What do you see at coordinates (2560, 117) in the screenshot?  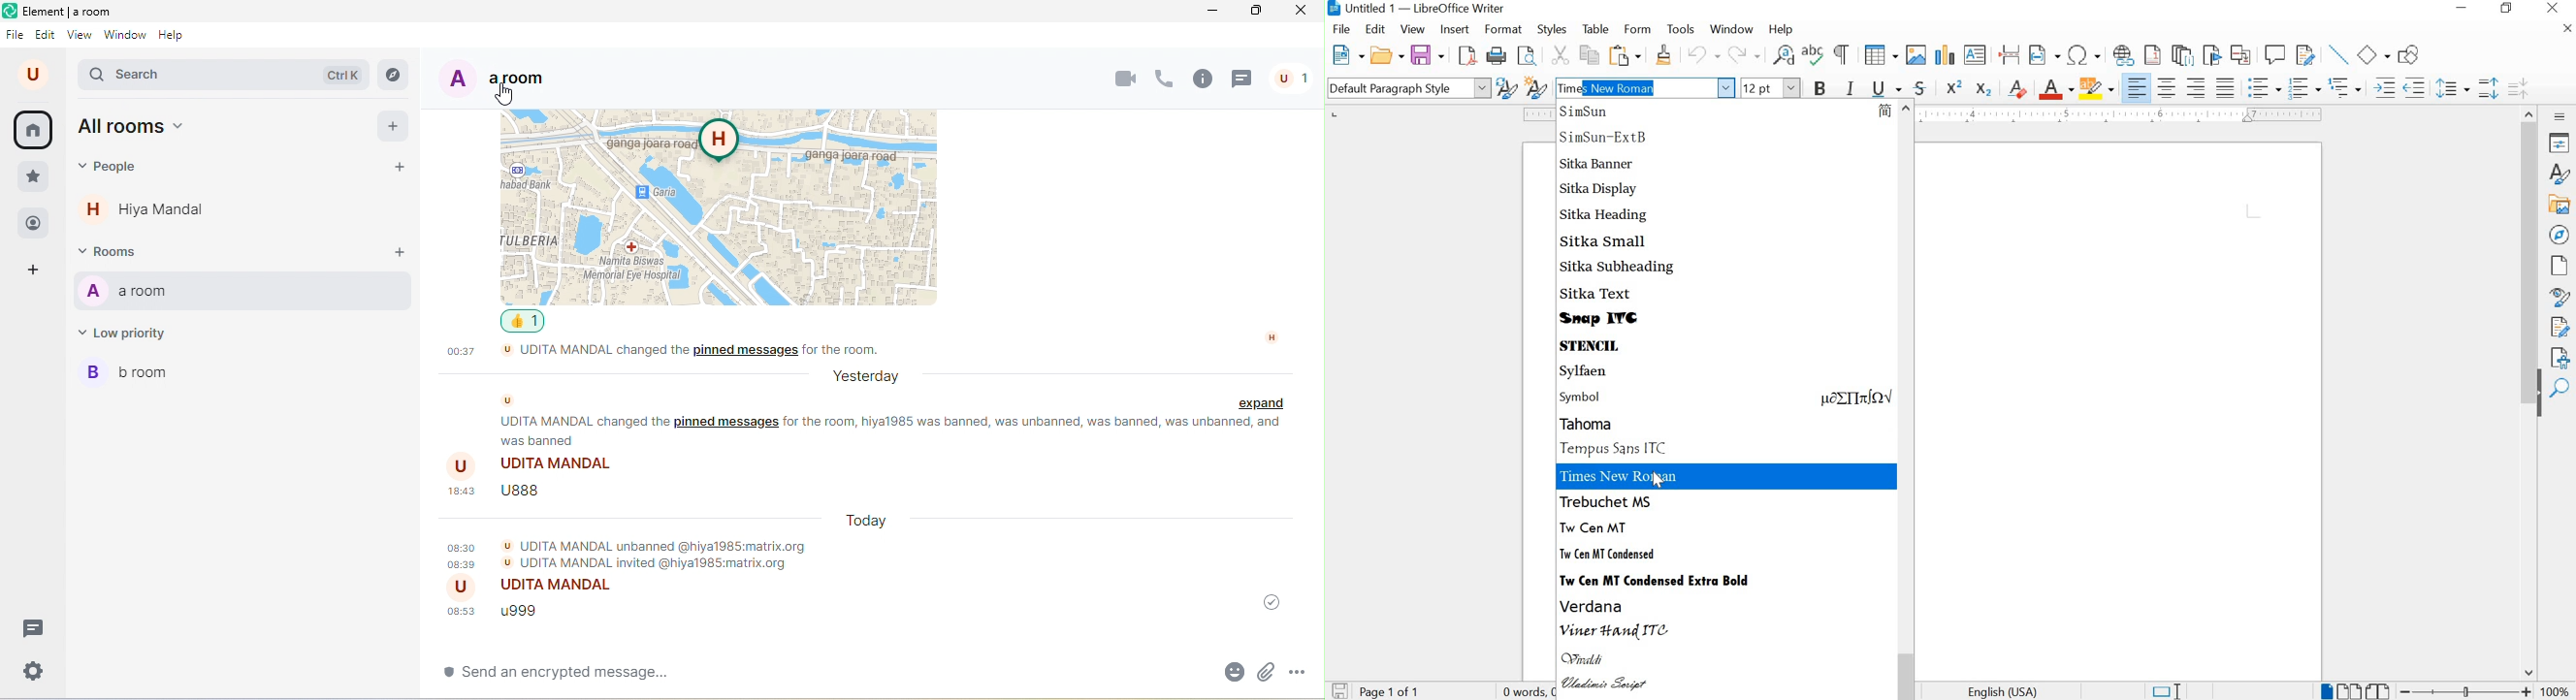 I see `SIDEBAR SETTINGS` at bounding box center [2560, 117].